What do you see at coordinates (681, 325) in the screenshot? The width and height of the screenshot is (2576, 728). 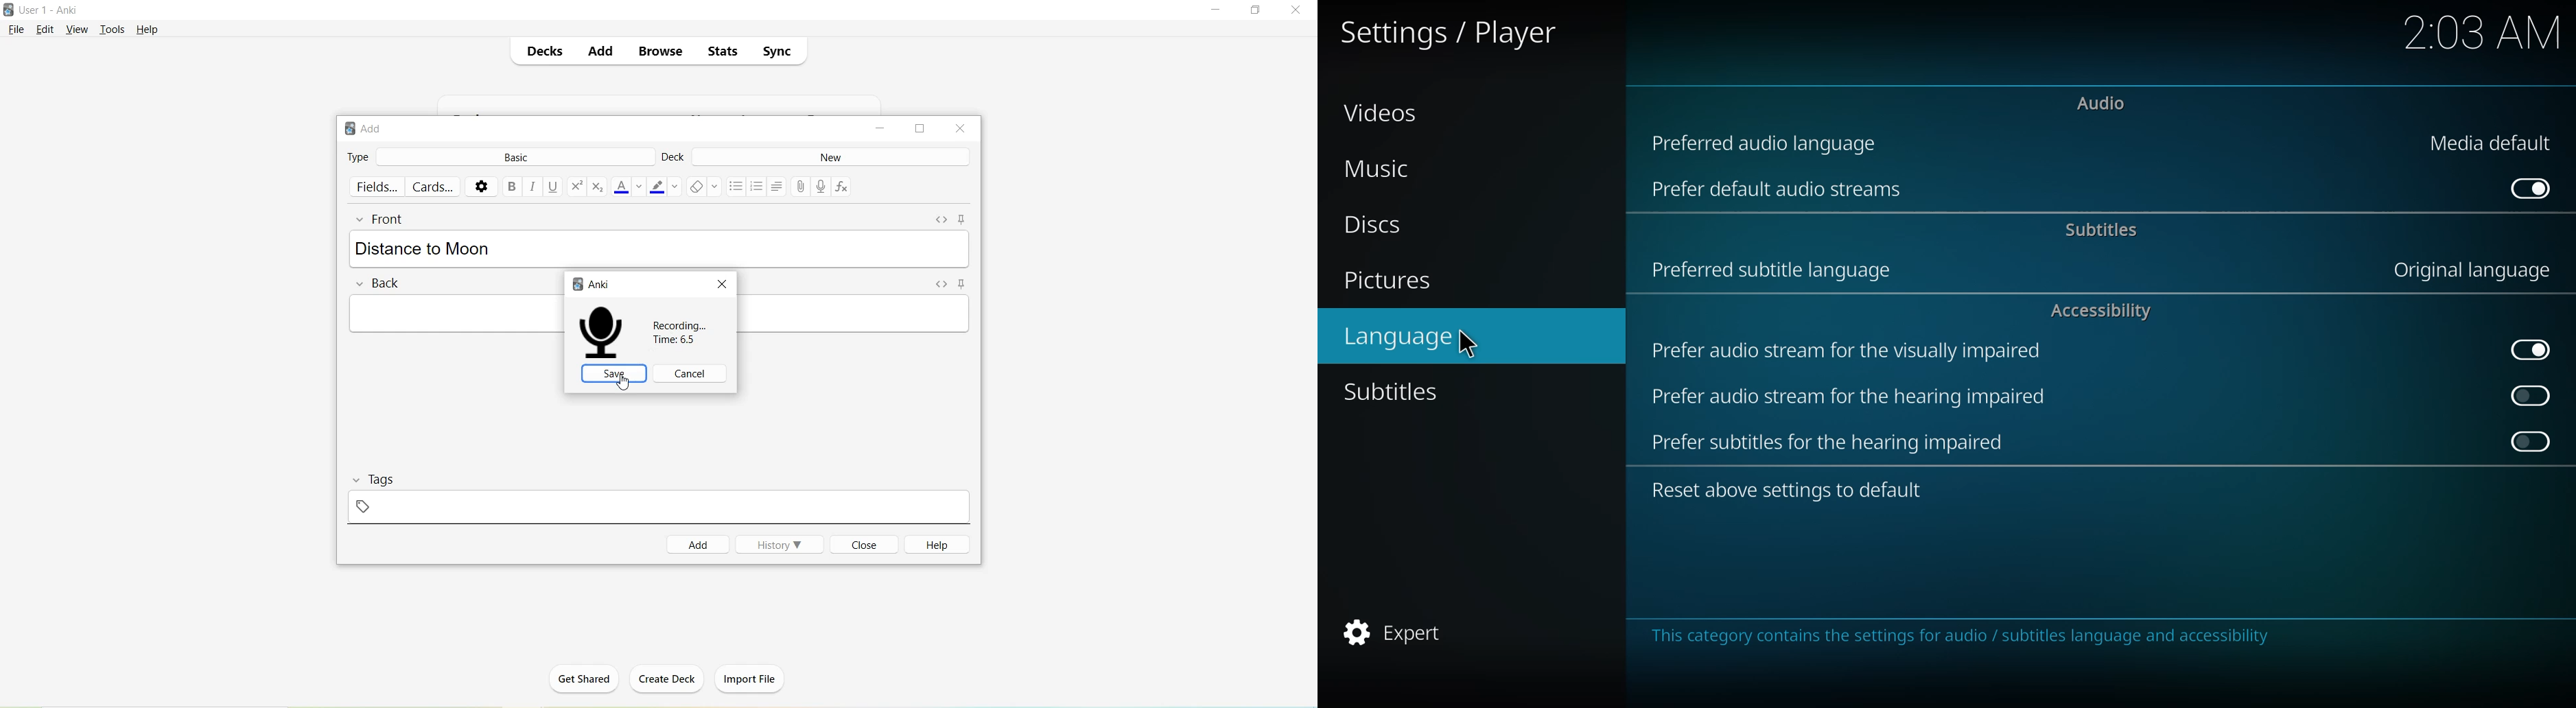 I see `Recording..` at bounding box center [681, 325].